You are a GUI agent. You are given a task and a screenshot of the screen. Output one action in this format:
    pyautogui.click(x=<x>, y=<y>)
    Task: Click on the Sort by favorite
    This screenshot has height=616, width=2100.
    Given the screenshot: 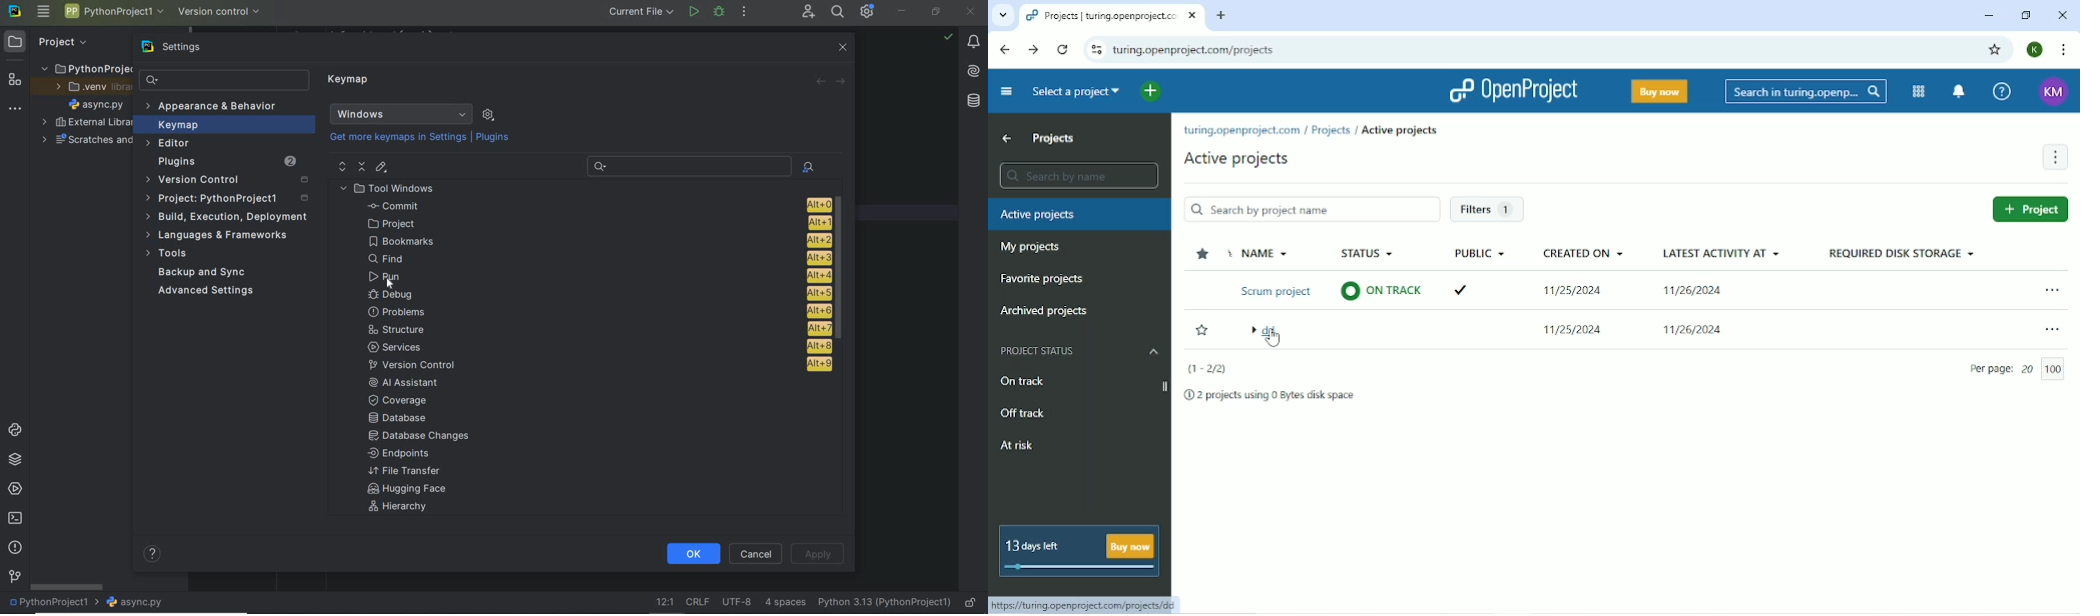 What is the action you would take?
    pyautogui.click(x=1204, y=254)
    